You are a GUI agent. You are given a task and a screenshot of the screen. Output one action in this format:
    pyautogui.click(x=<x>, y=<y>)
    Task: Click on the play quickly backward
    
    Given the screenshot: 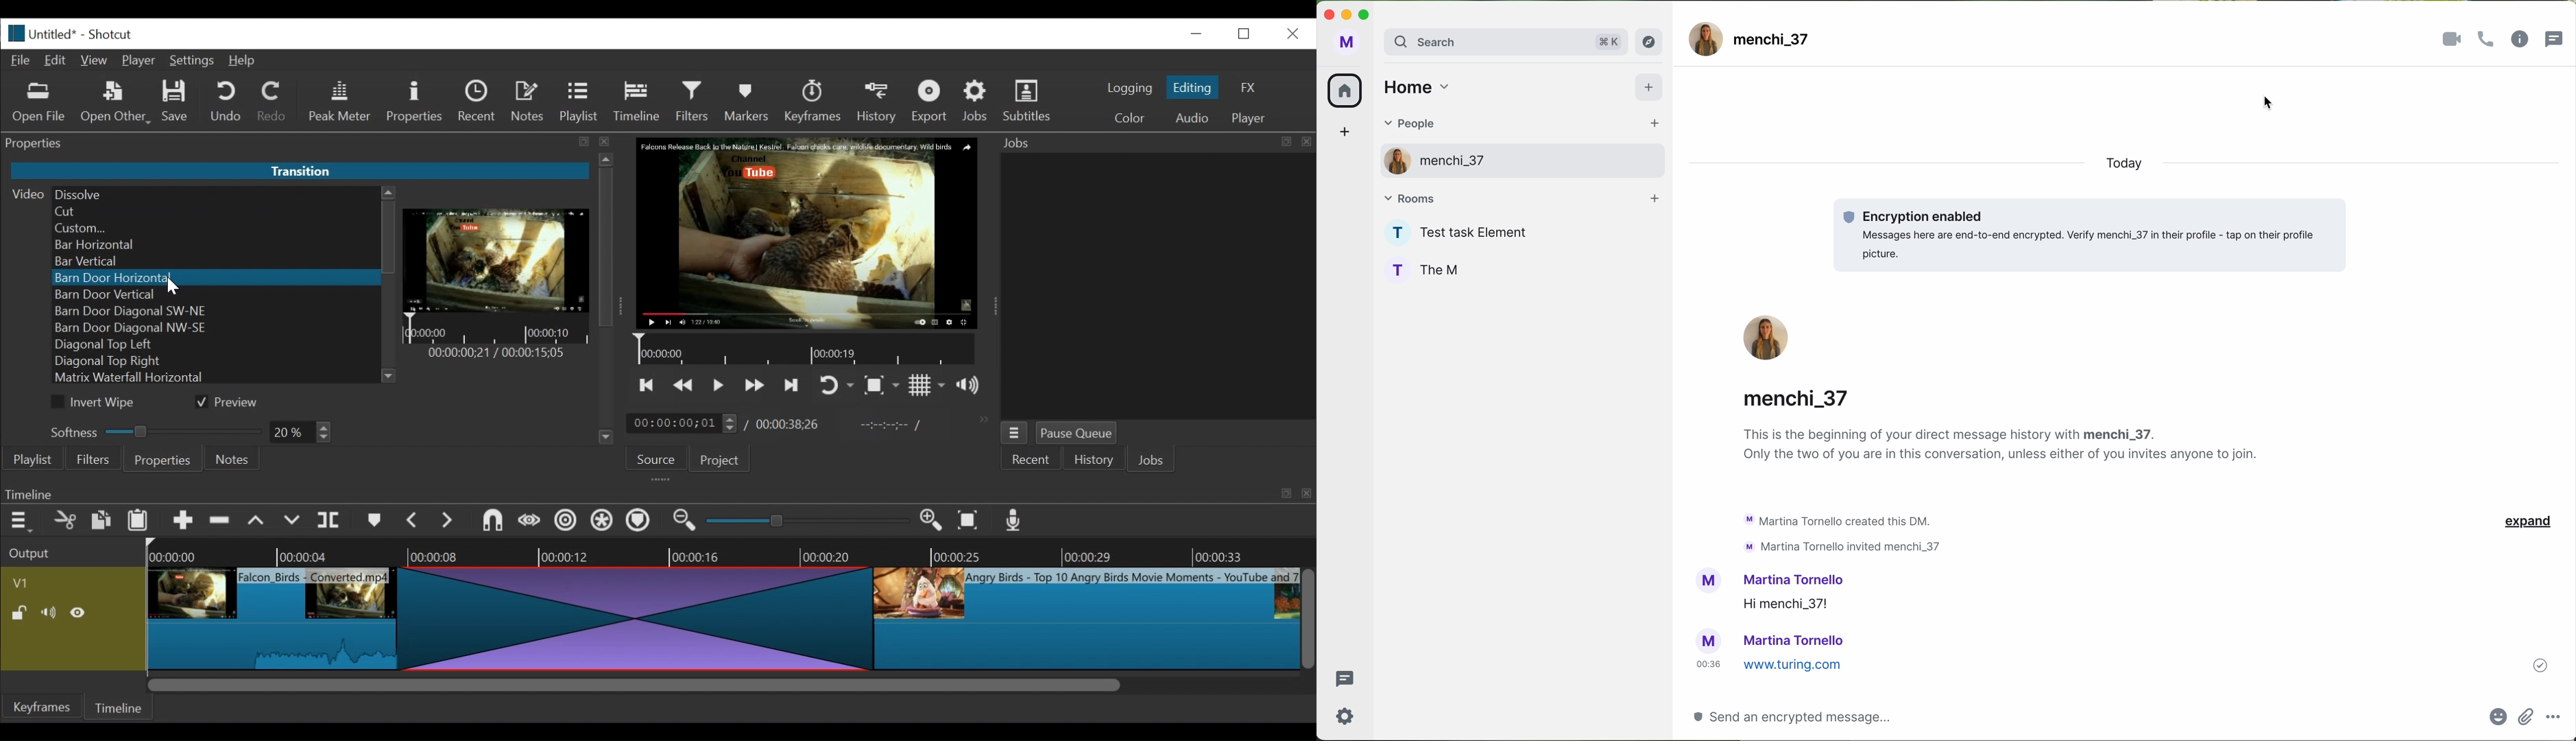 What is the action you would take?
    pyautogui.click(x=684, y=386)
    